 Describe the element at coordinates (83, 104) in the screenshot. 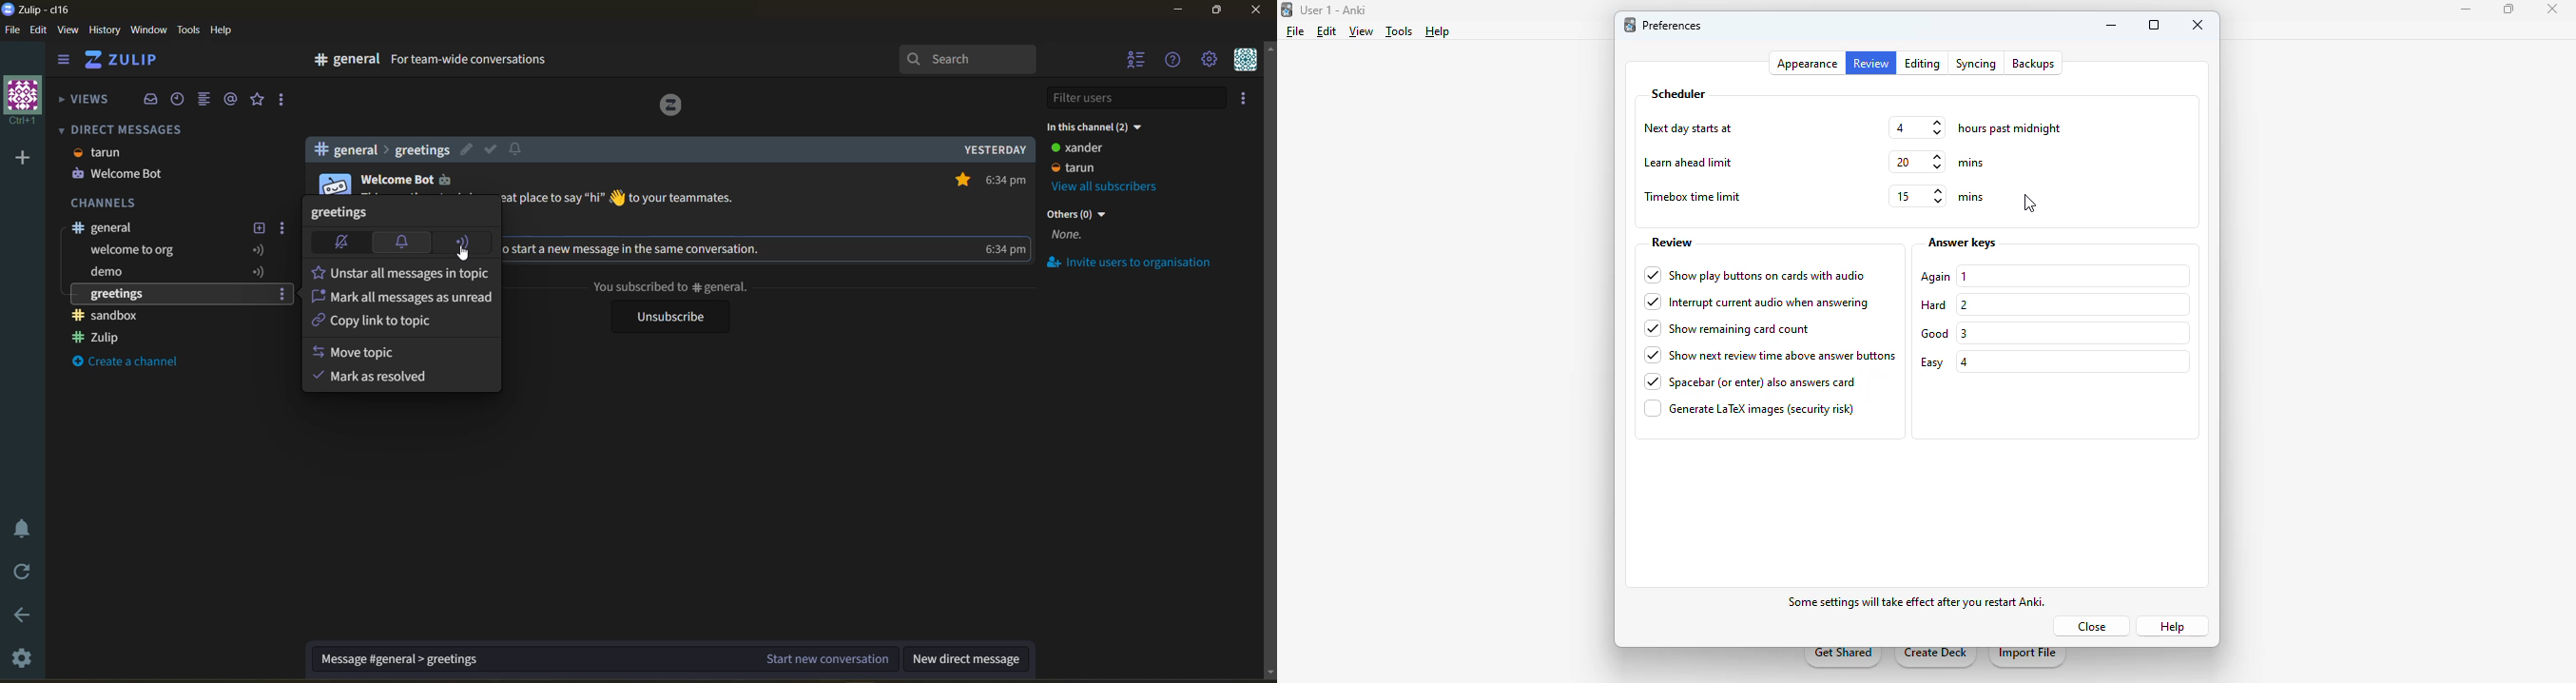

I see `views` at that location.